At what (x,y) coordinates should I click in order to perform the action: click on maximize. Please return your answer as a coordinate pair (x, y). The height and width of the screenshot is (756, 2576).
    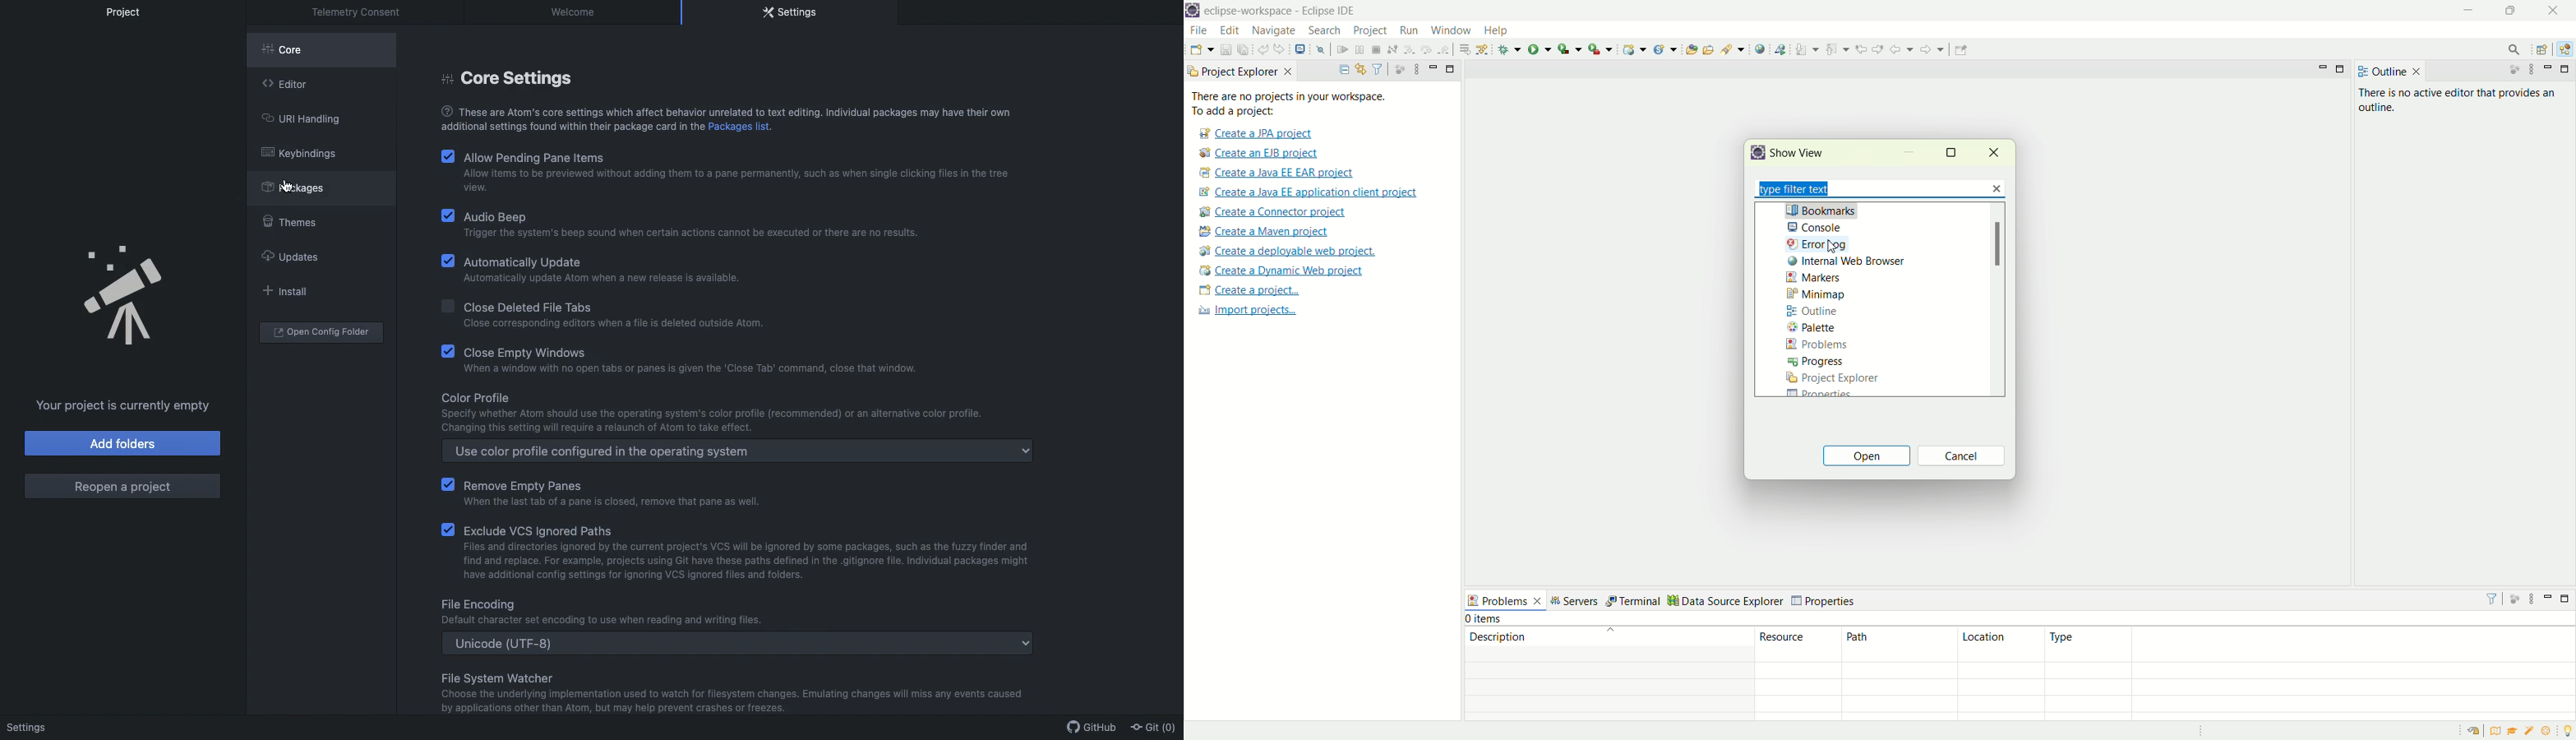
    Looking at the image, I should click on (2512, 11).